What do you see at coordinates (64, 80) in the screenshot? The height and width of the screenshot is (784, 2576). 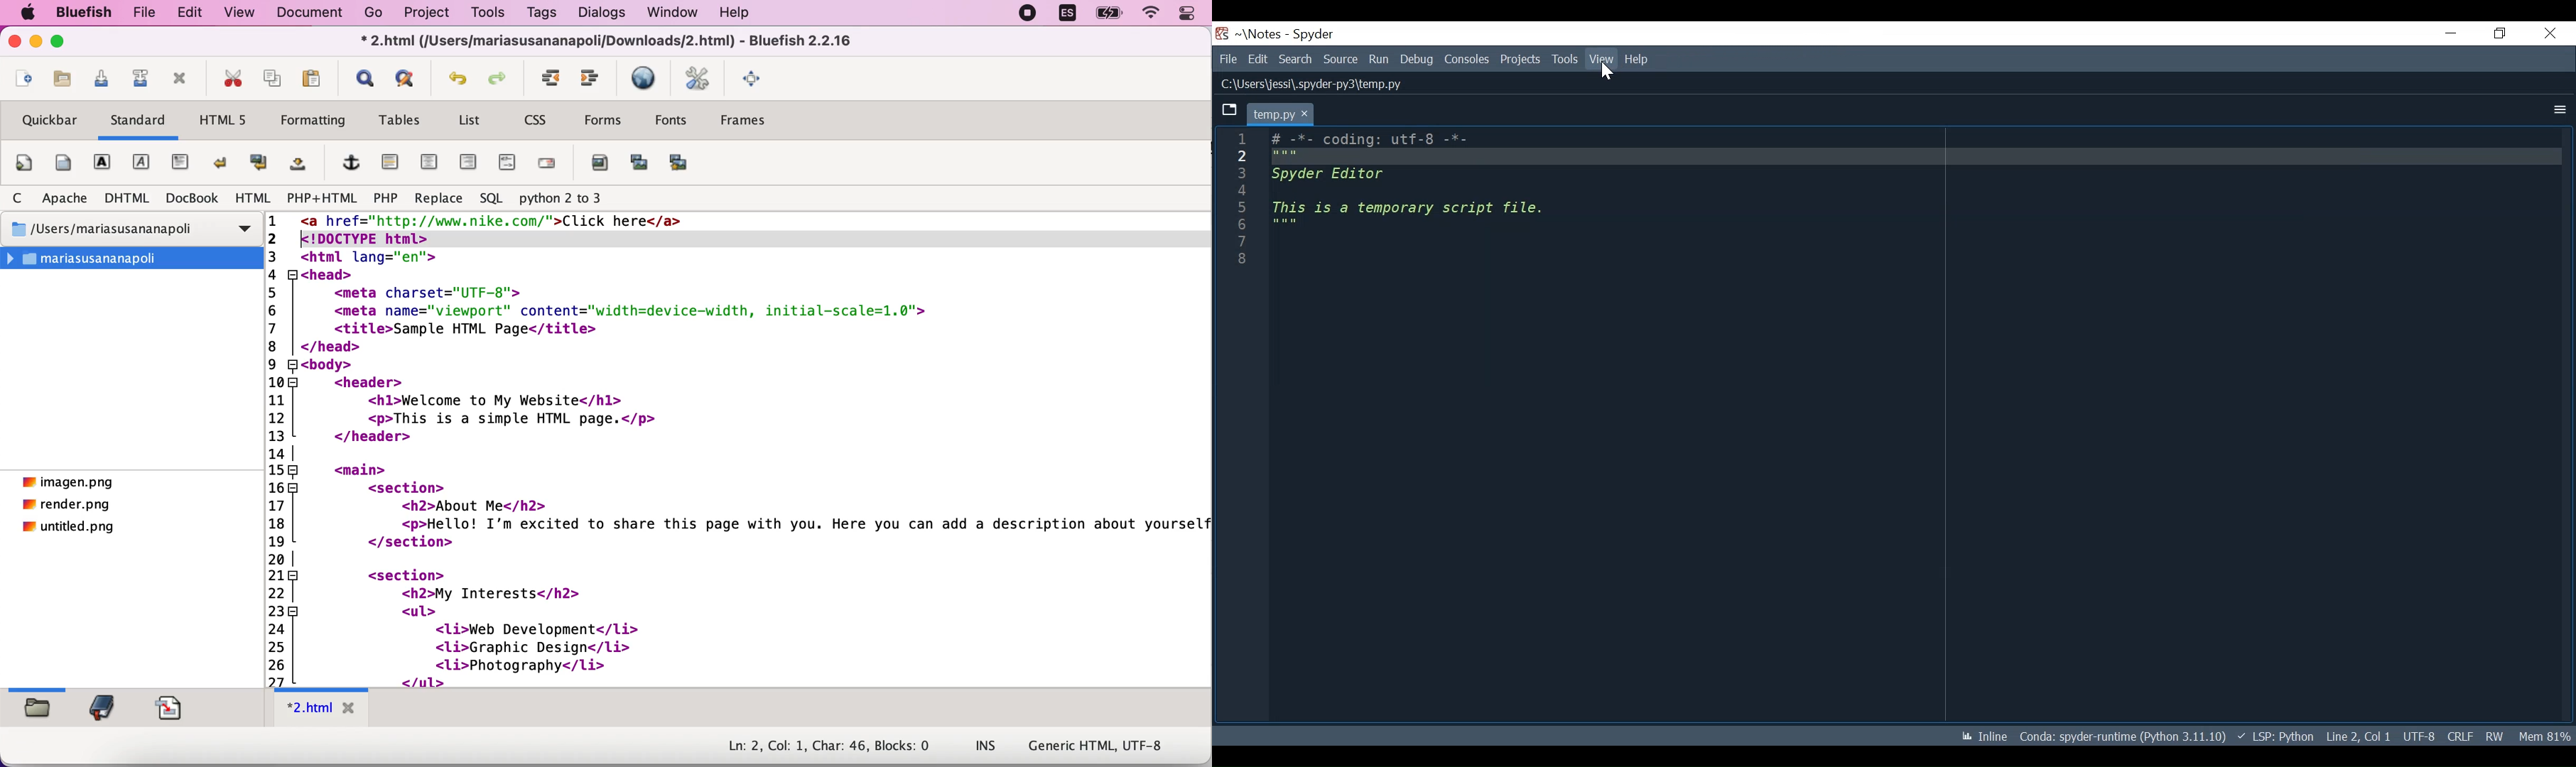 I see `open file` at bounding box center [64, 80].